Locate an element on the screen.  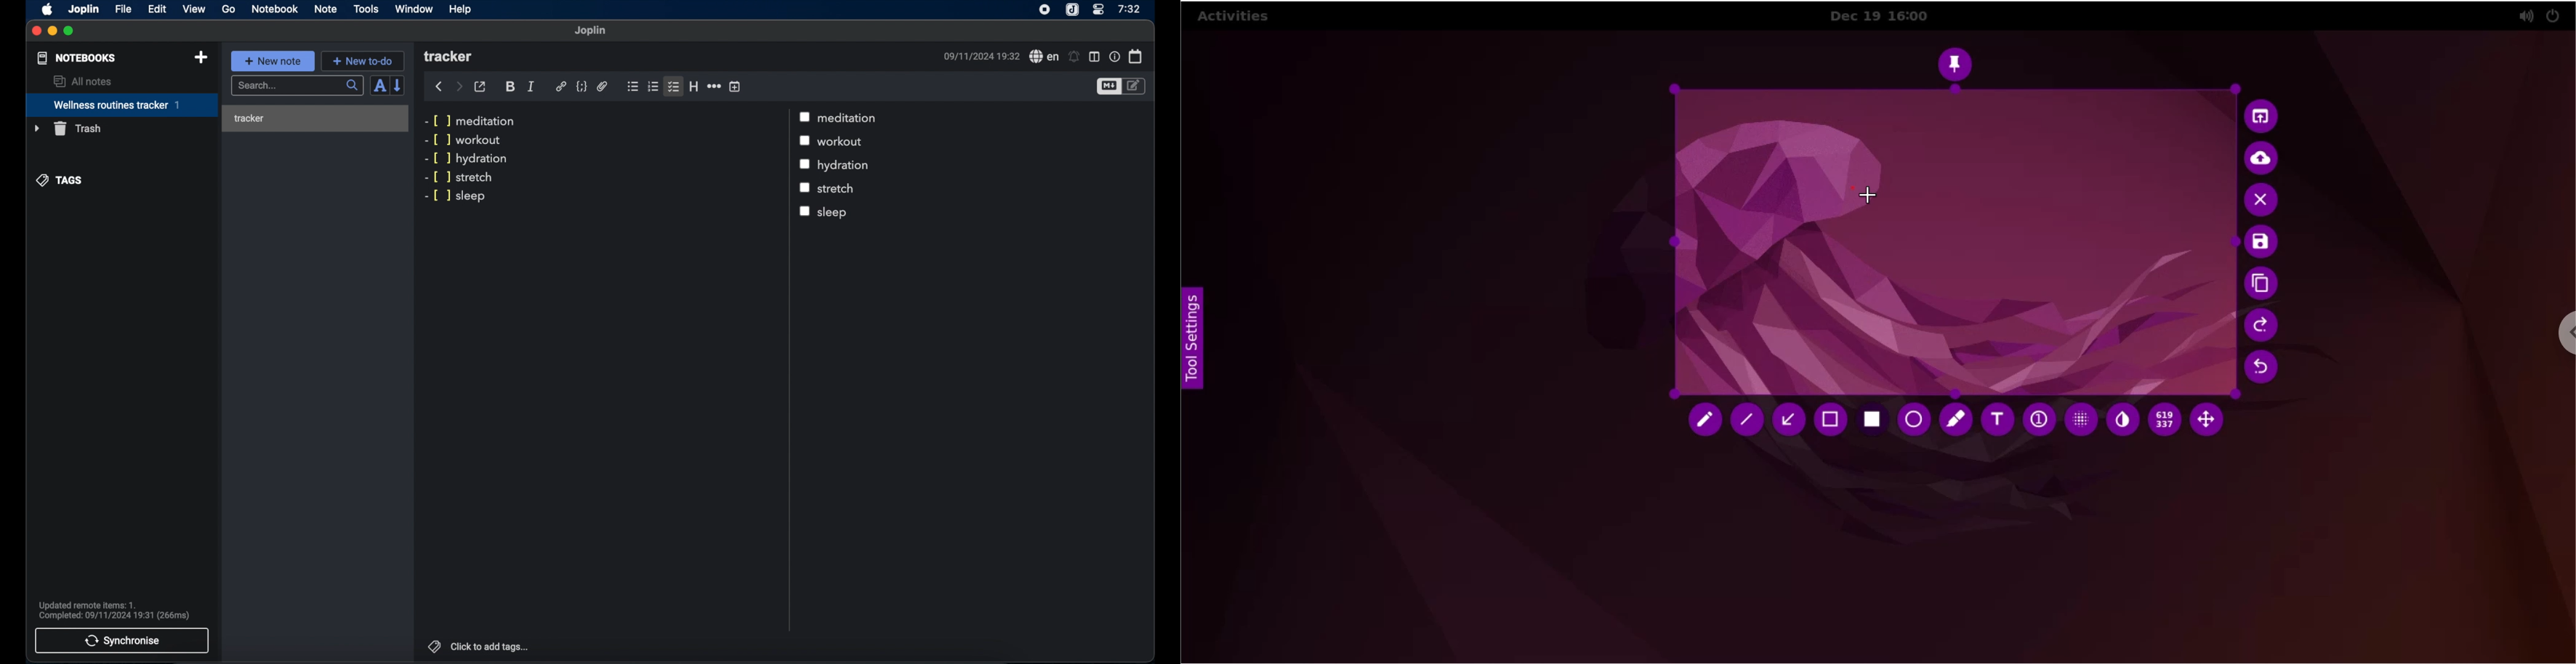
-[ ] hydration is located at coordinates (469, 159).